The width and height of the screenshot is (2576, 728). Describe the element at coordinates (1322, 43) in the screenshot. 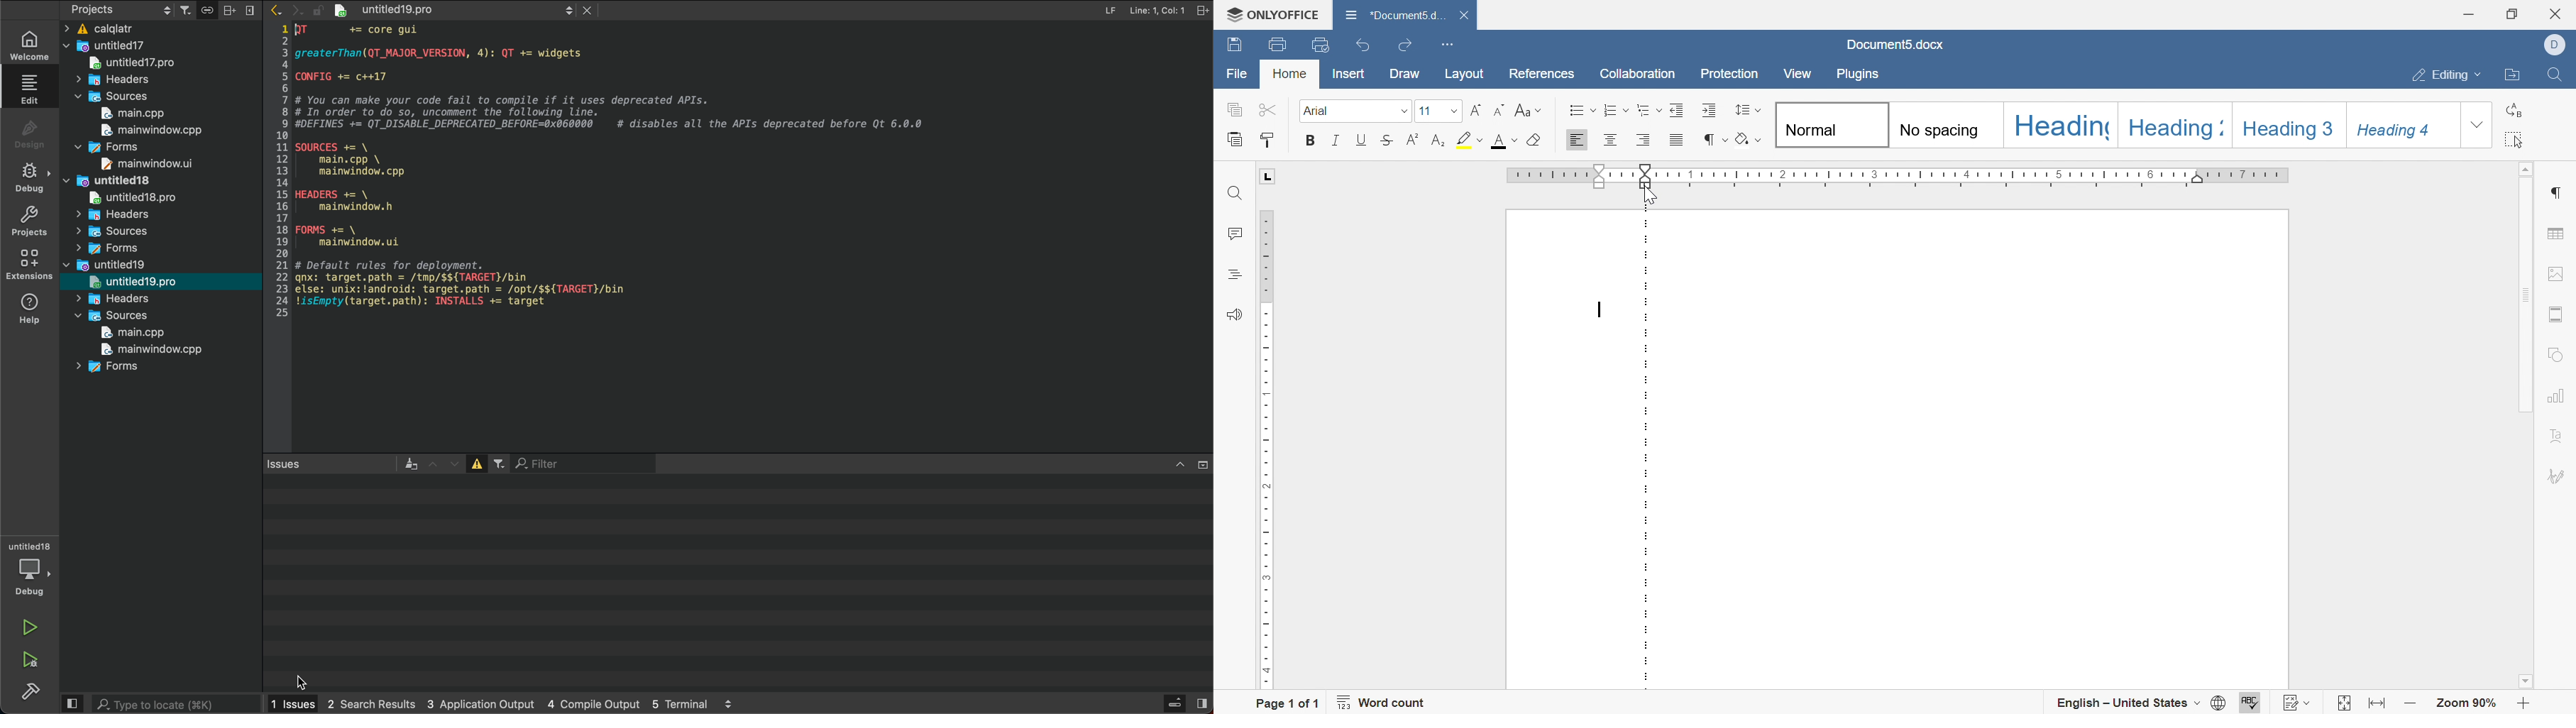

I see `quick print` at that location.